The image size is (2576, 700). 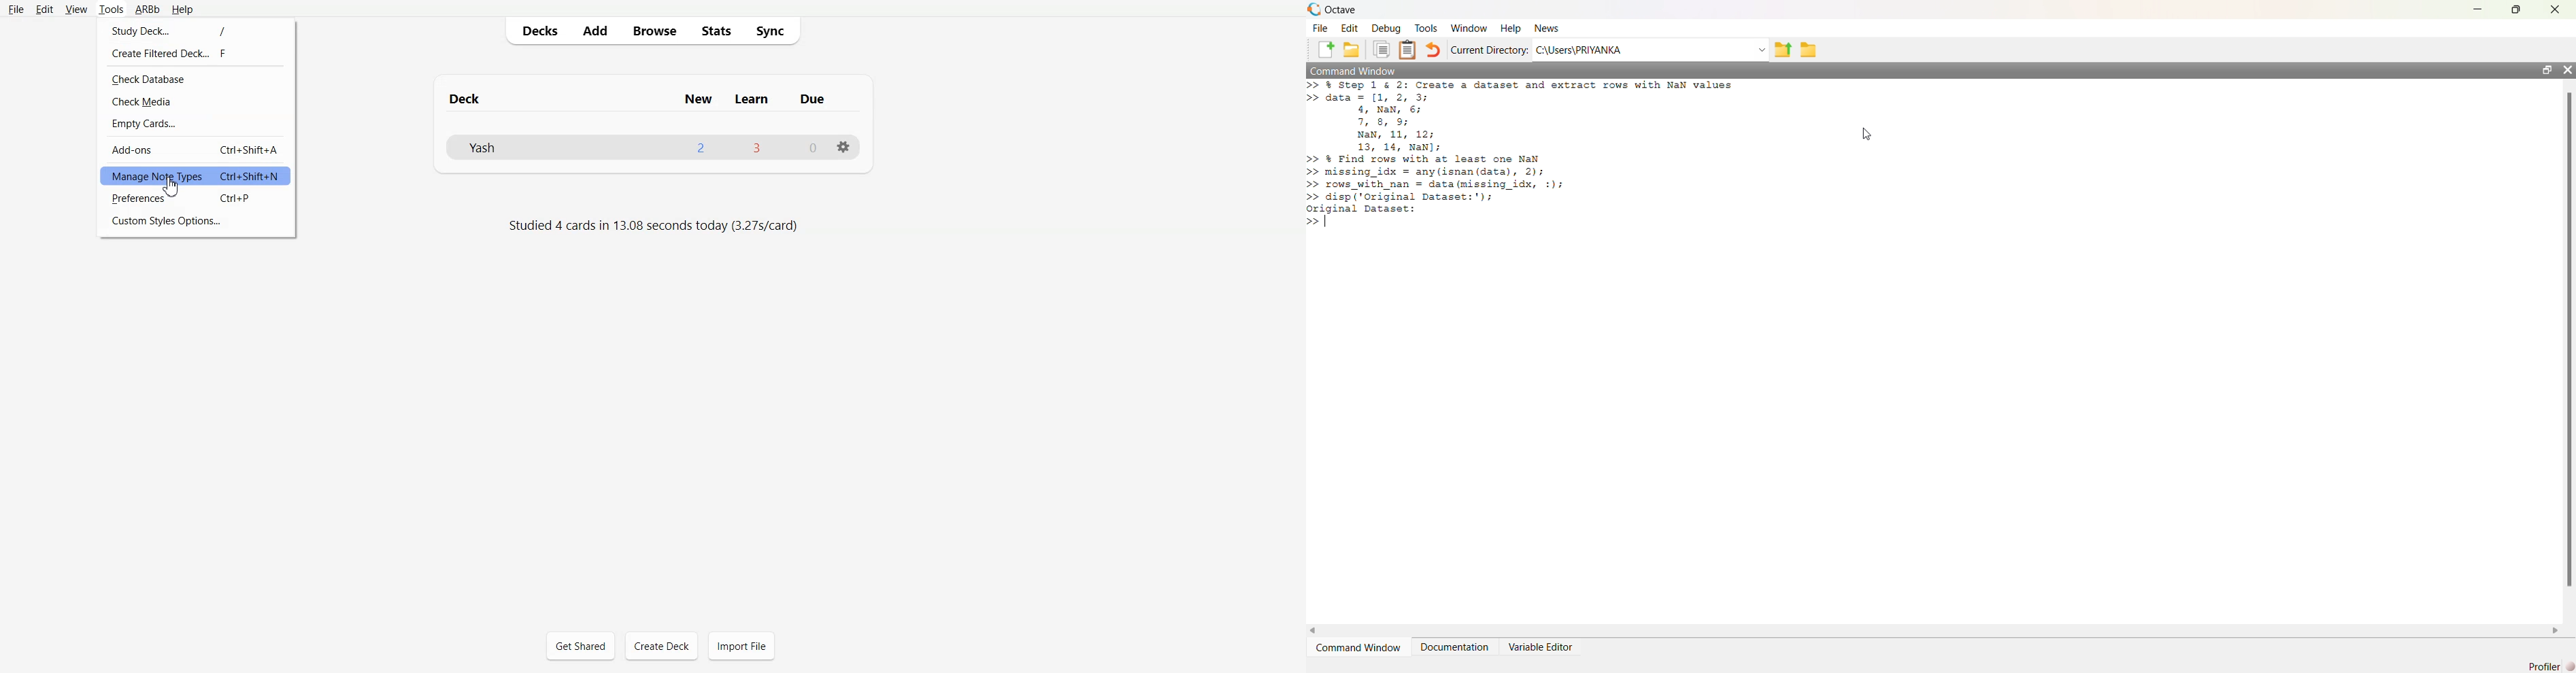 What do you see at coordinates (1354, 70) in the screenshot?
I see `Command Window` at bounding box center [1354, 70].